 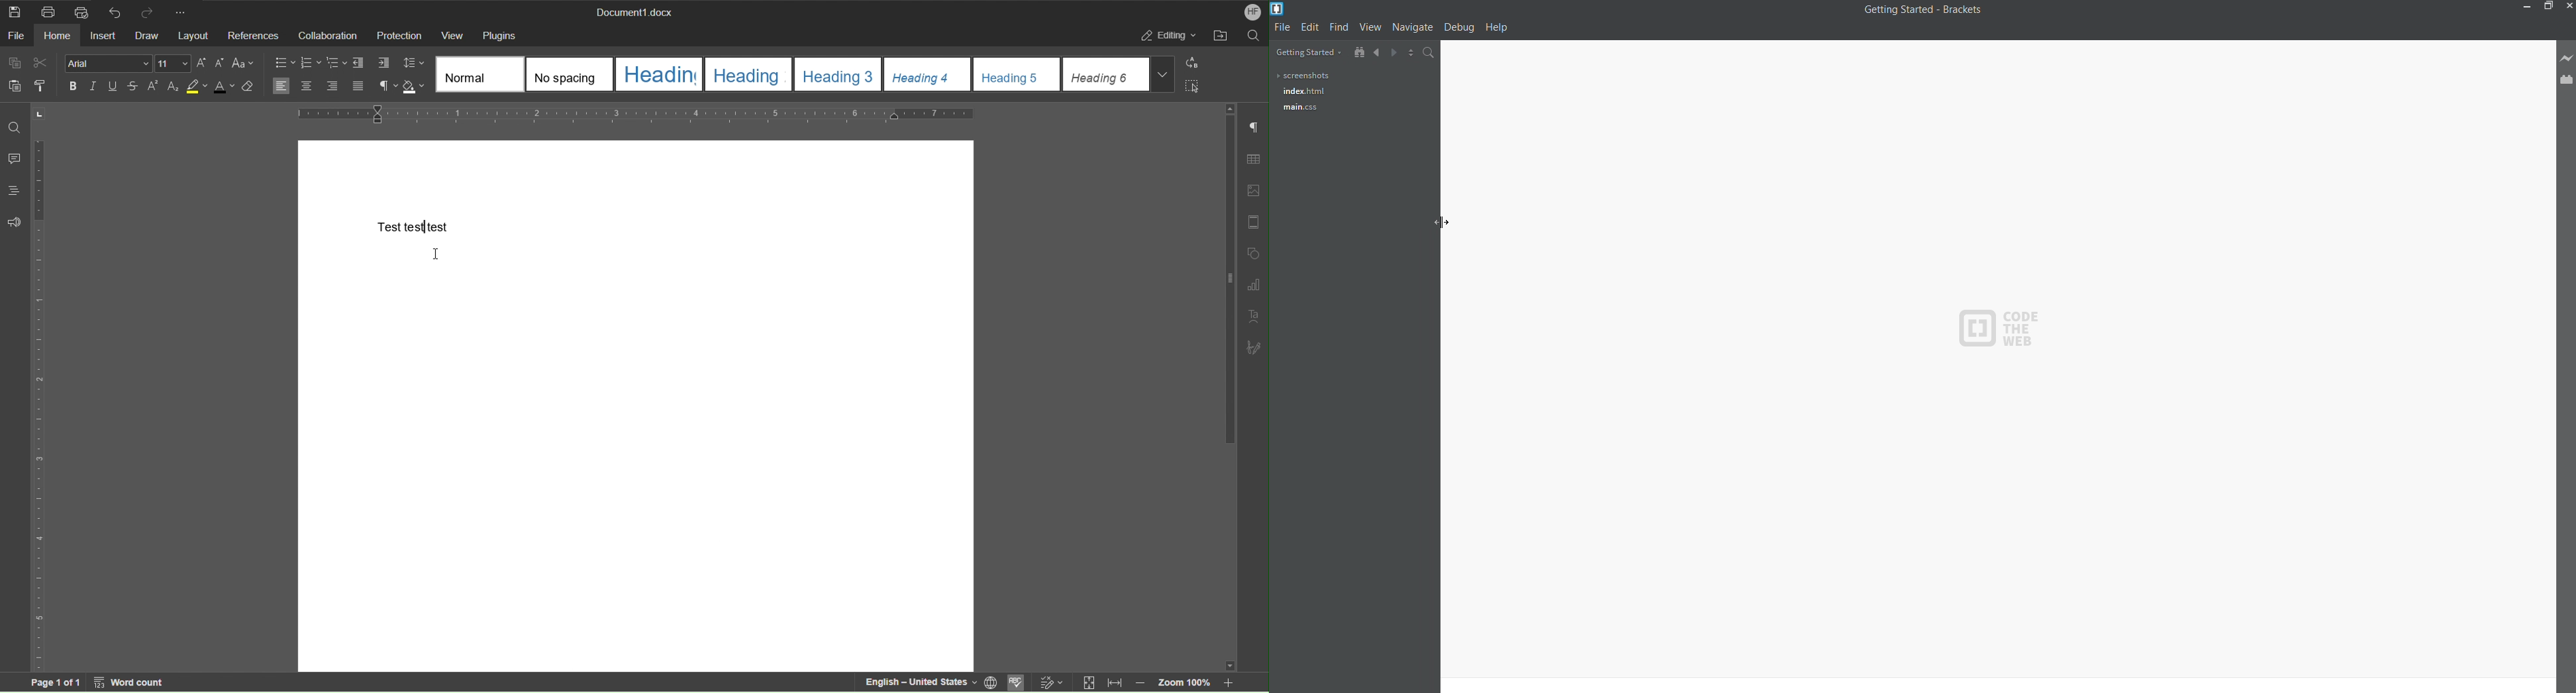 What do you see at coordinates (2564, 58) in the screenshot?
I see `live preview` at bounding box center [2564, 58].